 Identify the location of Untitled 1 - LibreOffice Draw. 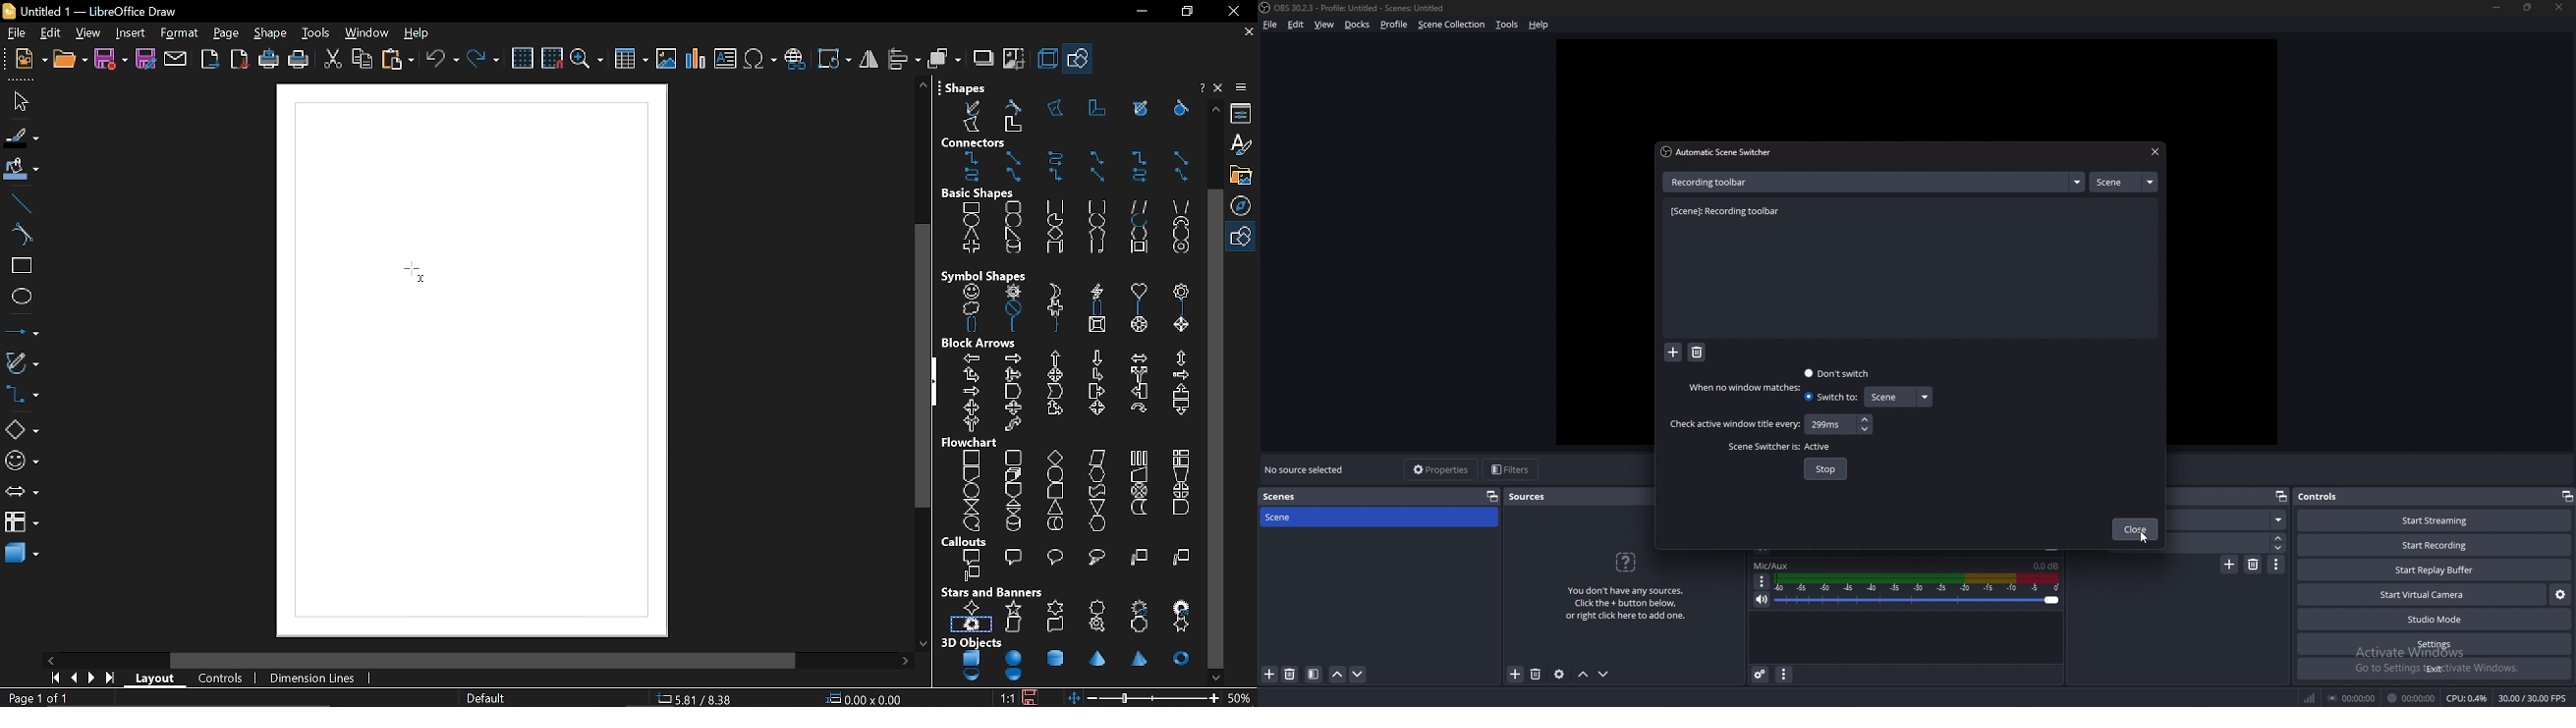
(93, 10).